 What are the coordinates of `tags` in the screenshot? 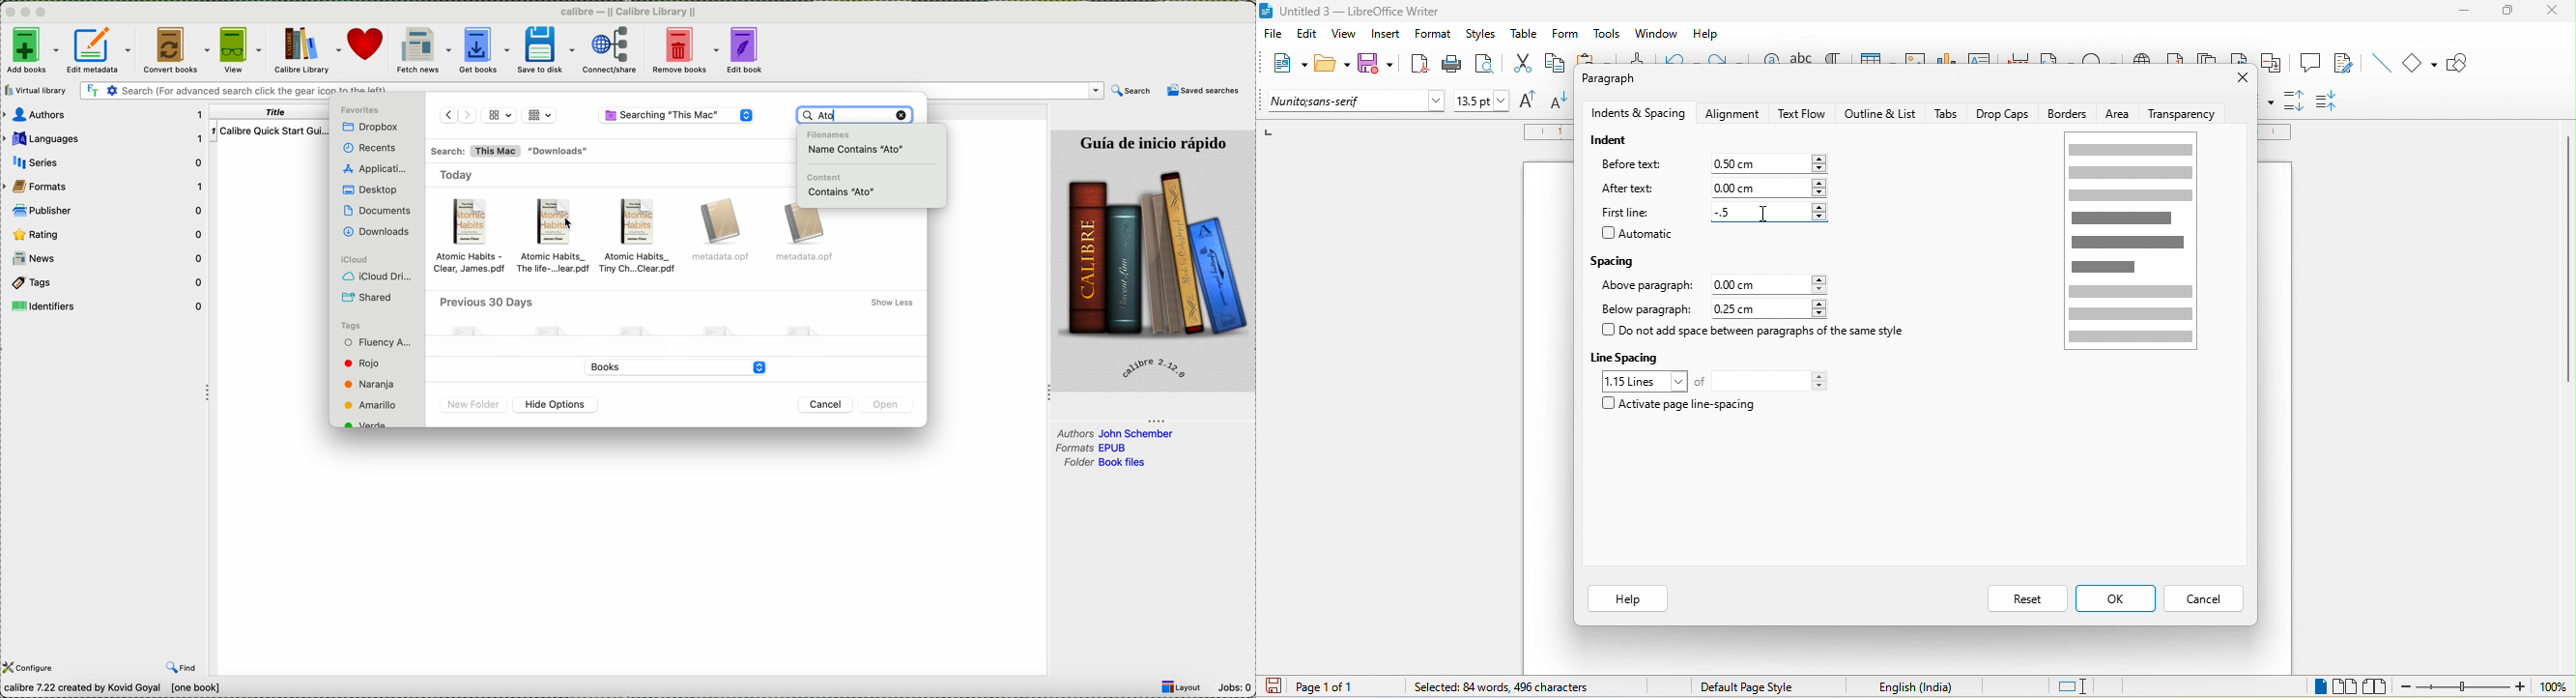 It's located at (378, 382).